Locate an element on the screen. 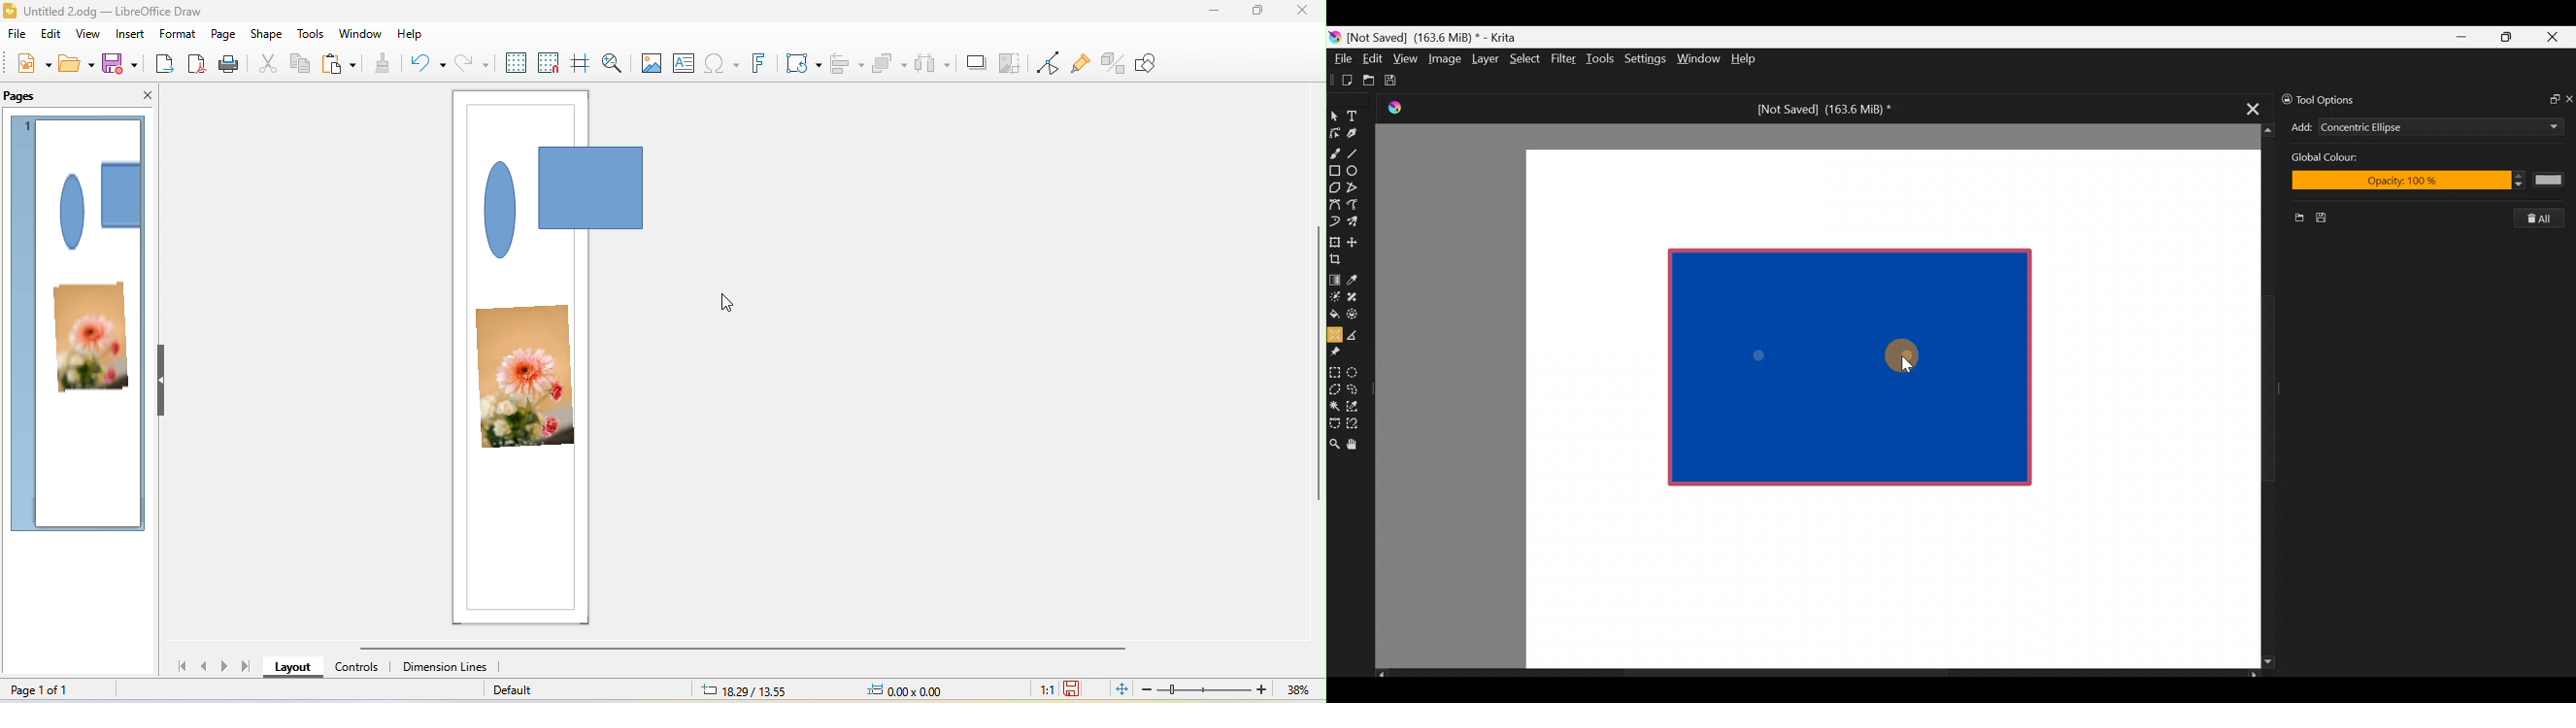 This screenshot has height=728, width=2576. Transform a layer/selection is located at coordinates (1334, 240).